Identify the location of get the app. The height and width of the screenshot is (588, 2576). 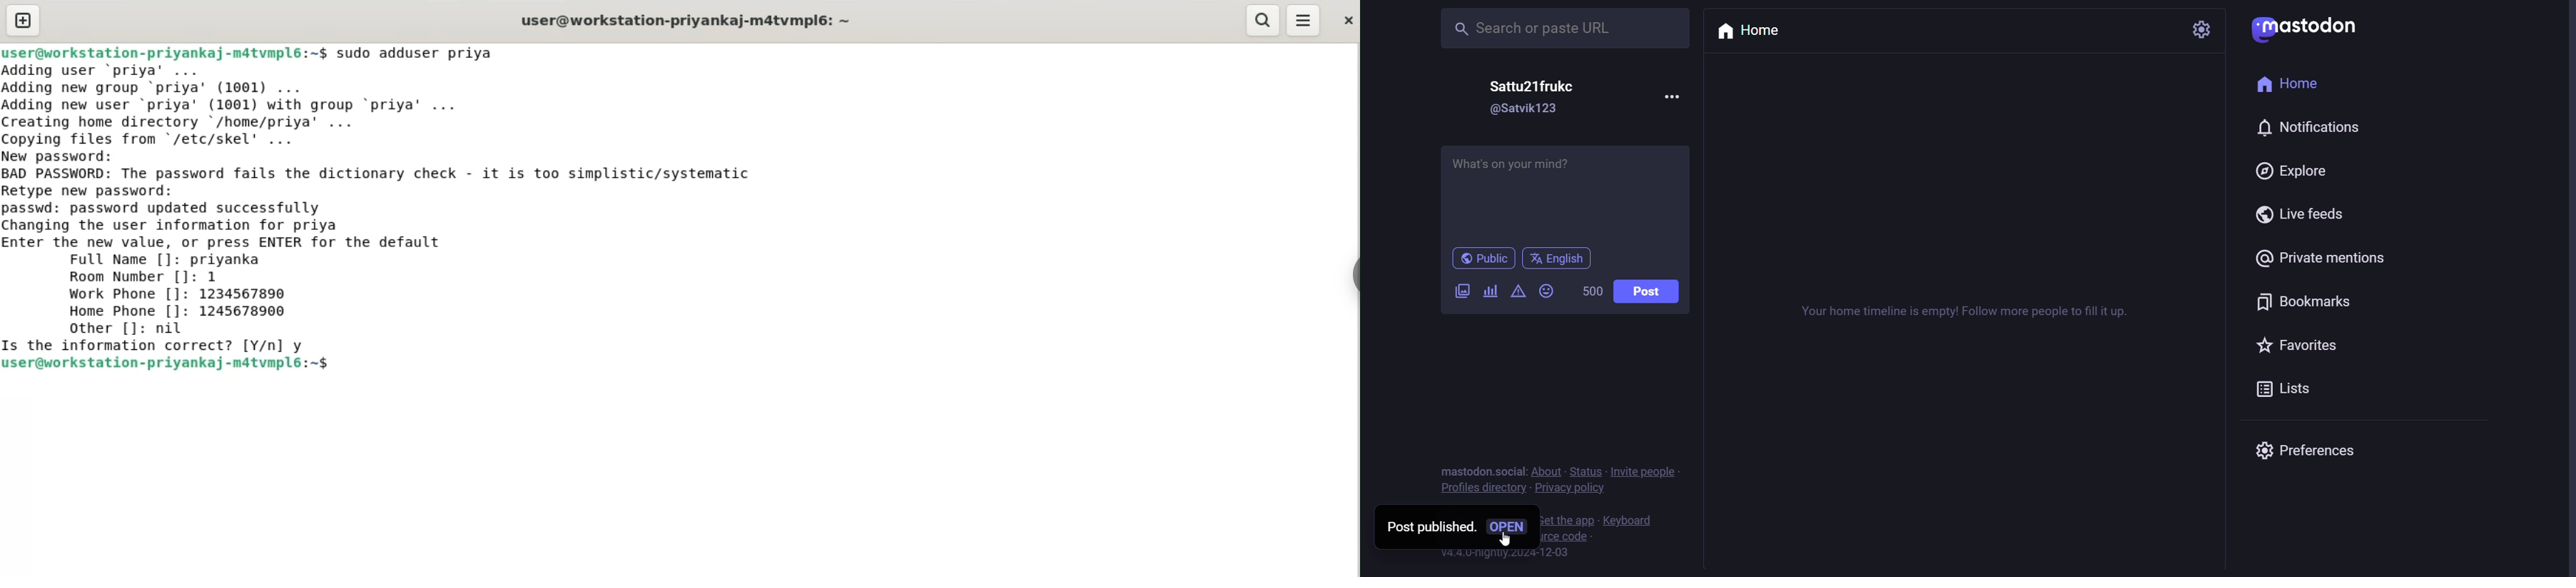
(1569, 519).